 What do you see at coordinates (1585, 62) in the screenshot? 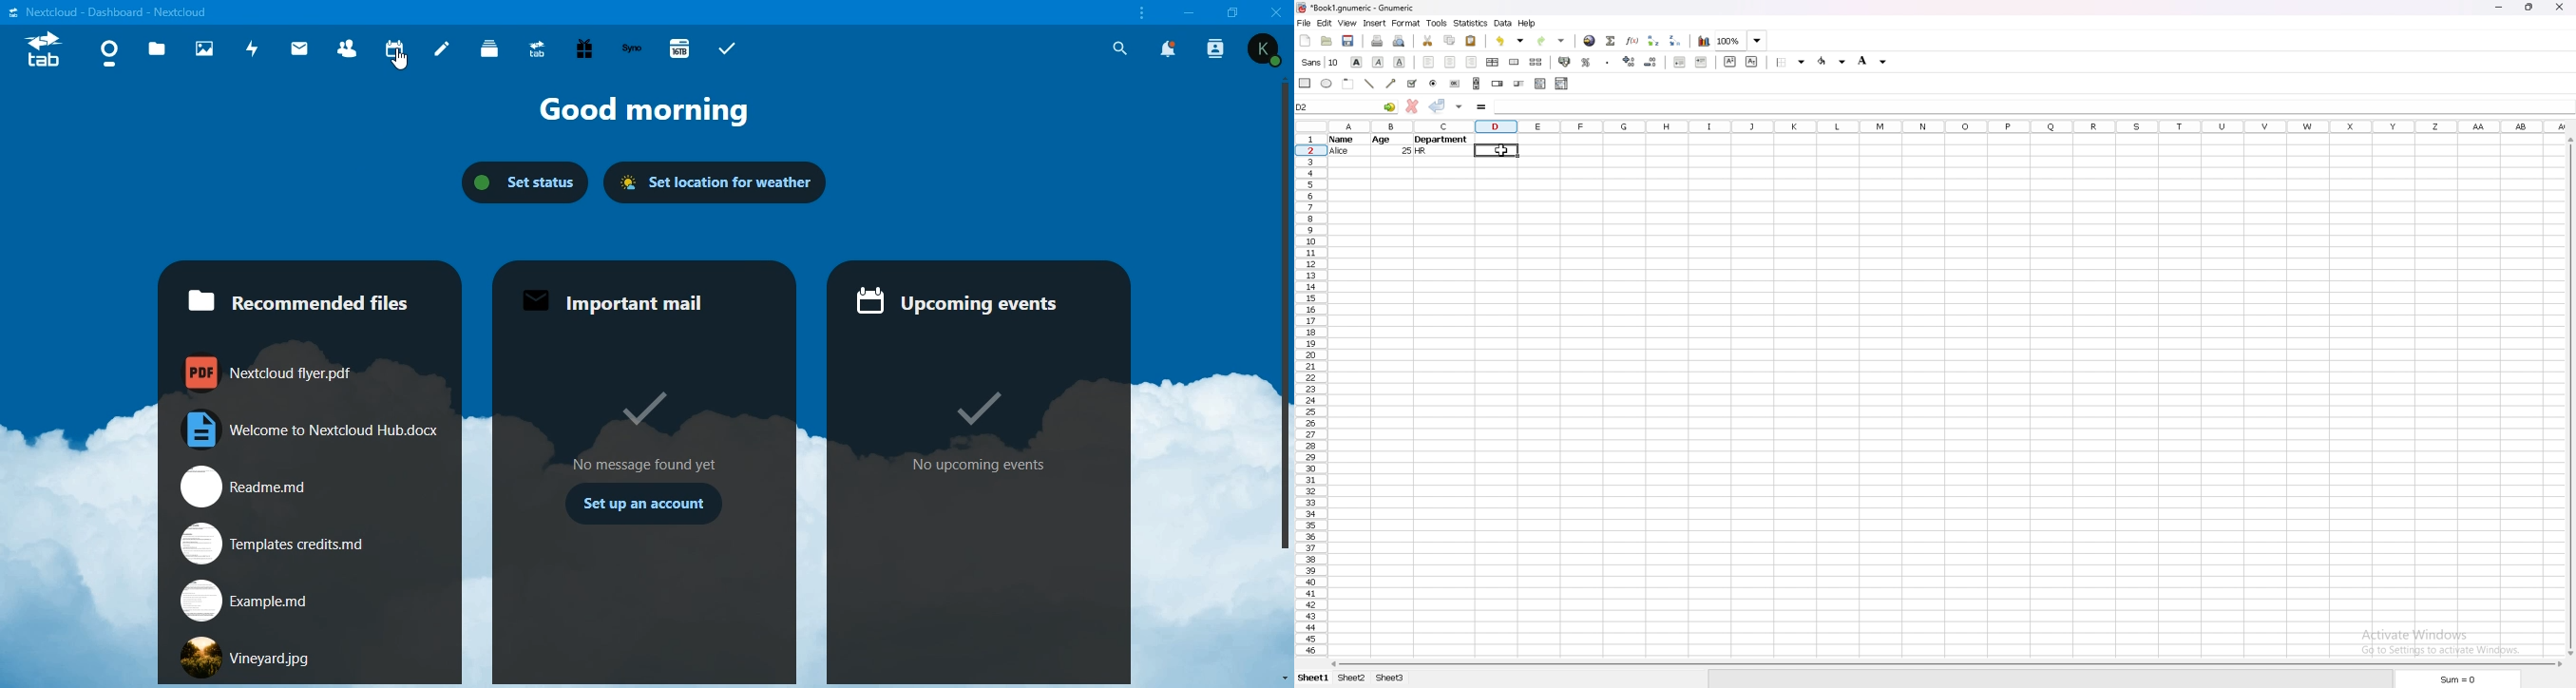
I see `percentage` at bounding box center [1585, 62].